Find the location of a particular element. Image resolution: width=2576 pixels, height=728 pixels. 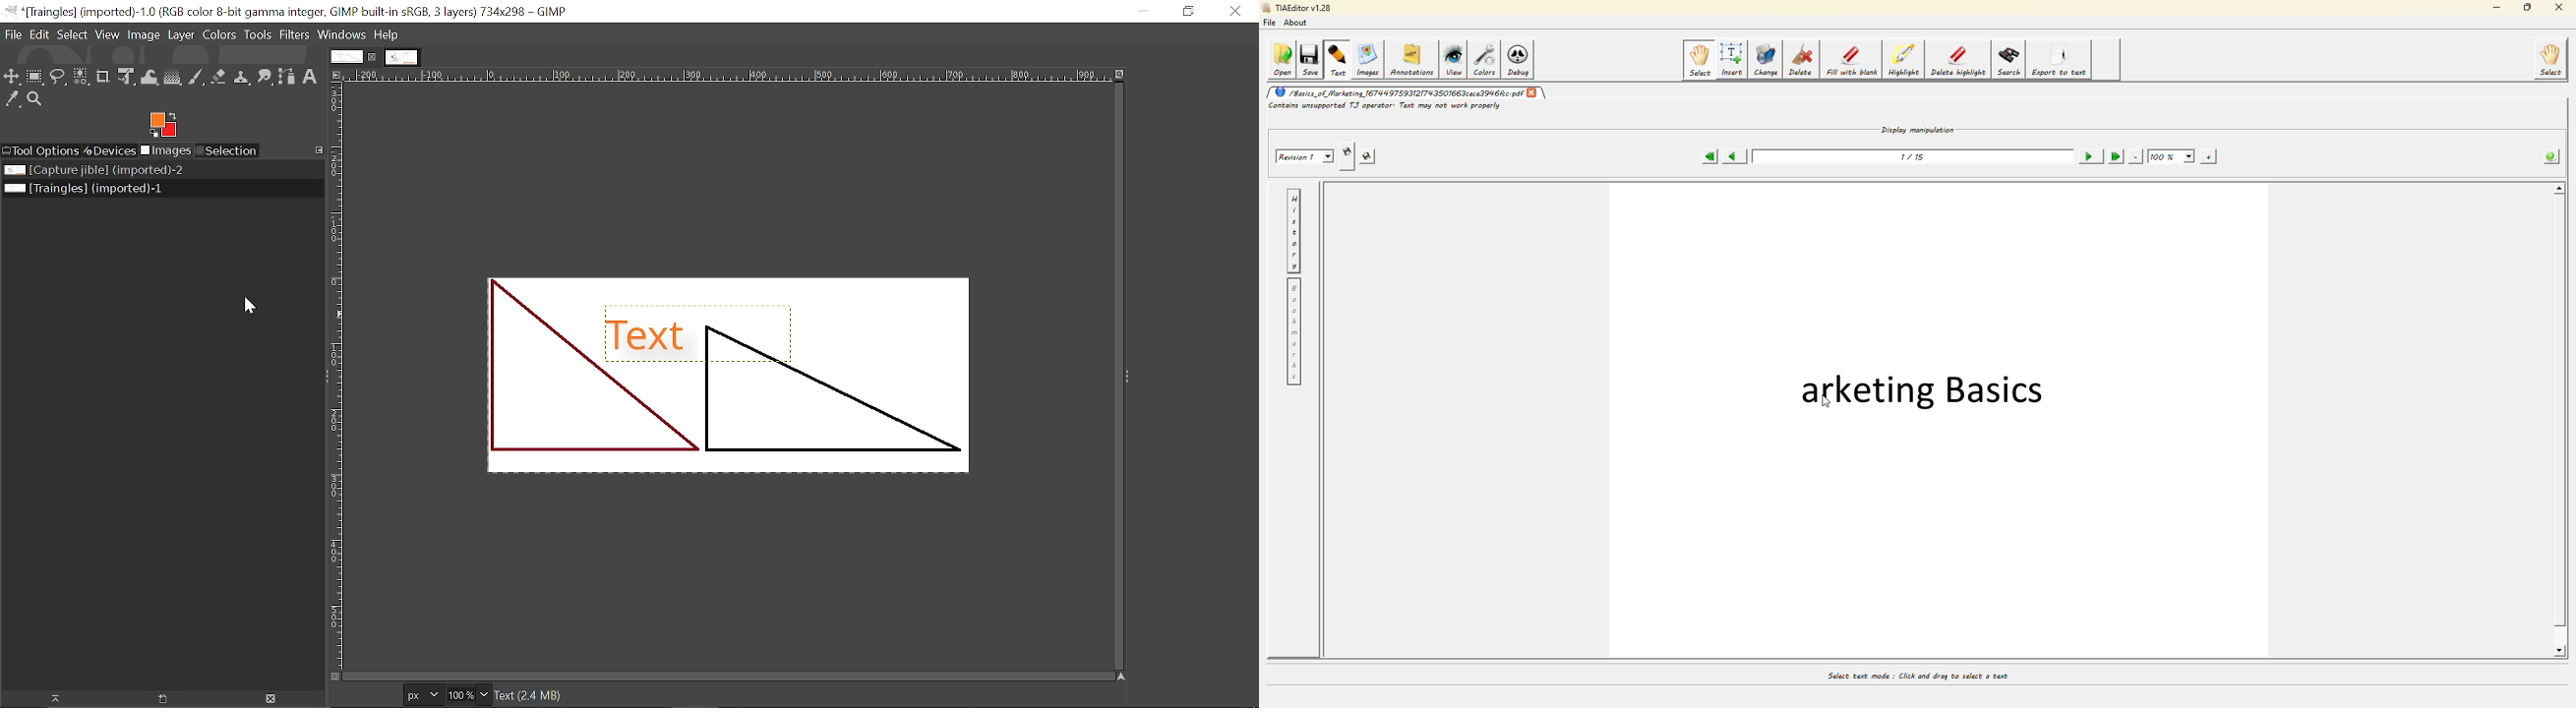

Filters is located at coordinates (295, 35).